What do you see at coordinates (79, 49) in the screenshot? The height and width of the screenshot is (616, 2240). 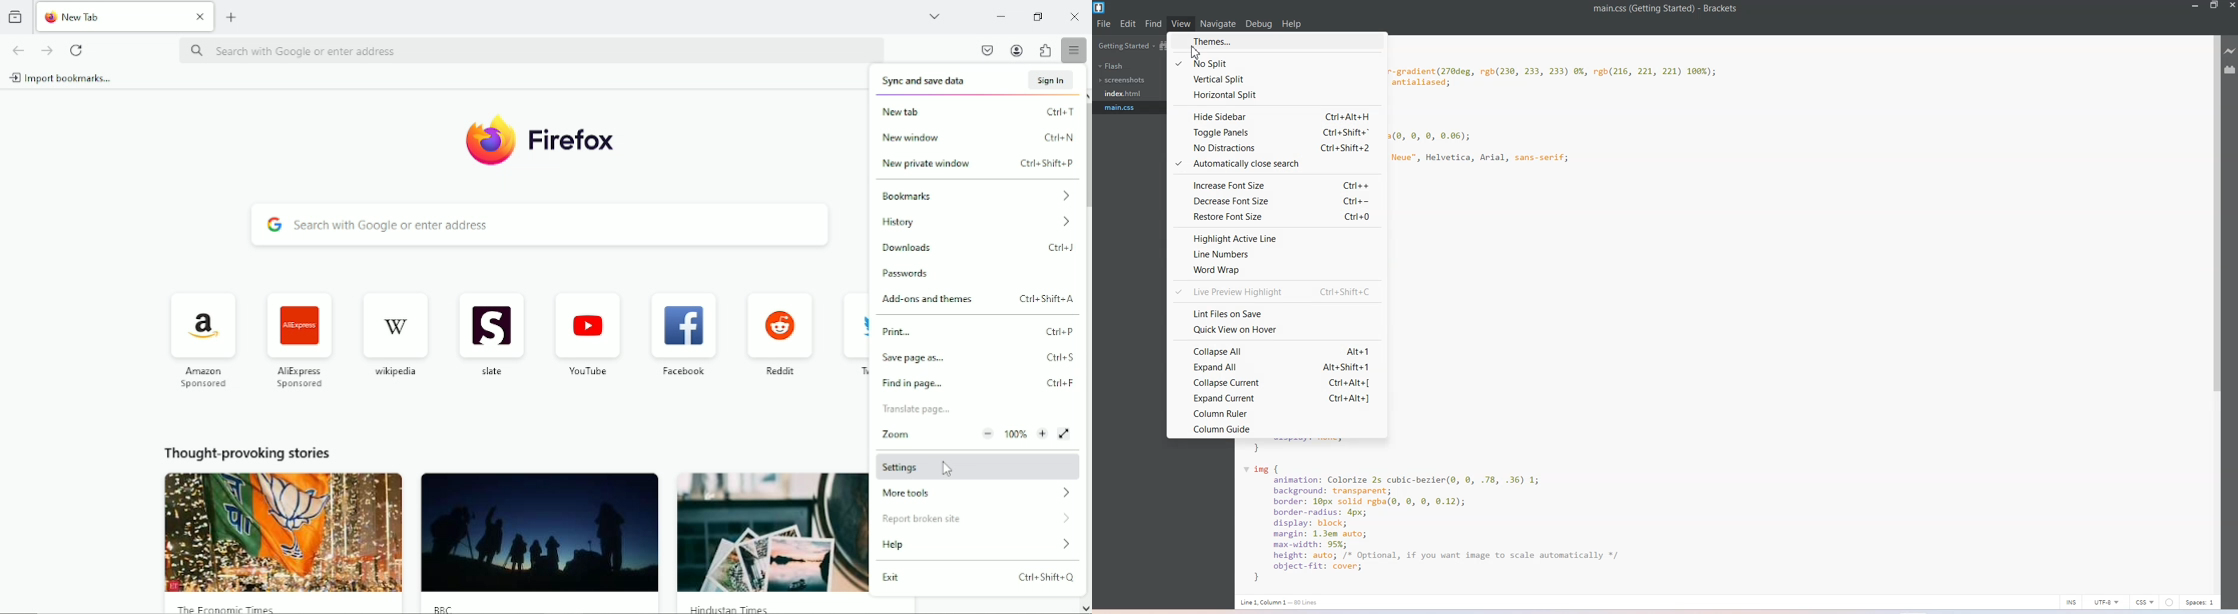 I see `reload current page` at bounding box center [79, 49].